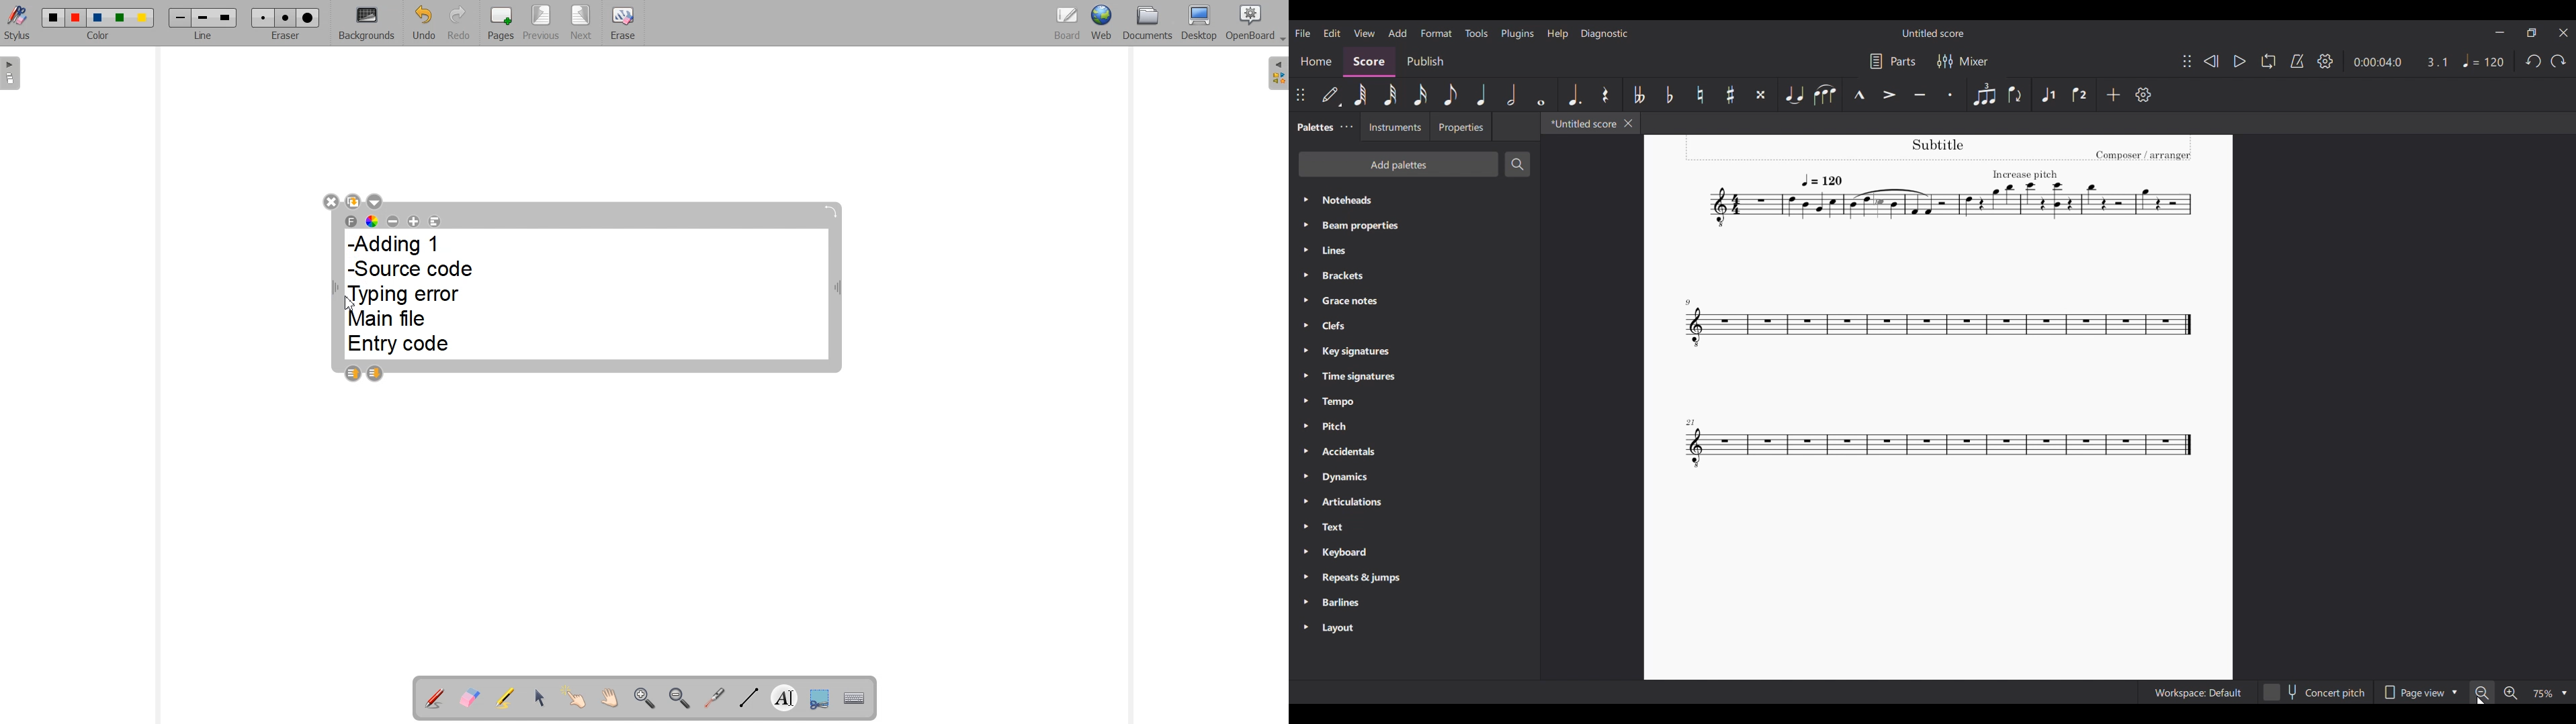 Image resolution: width=2576 pixels, height=728 pixels. I want to click on Noteheads, so click(1415, 200).